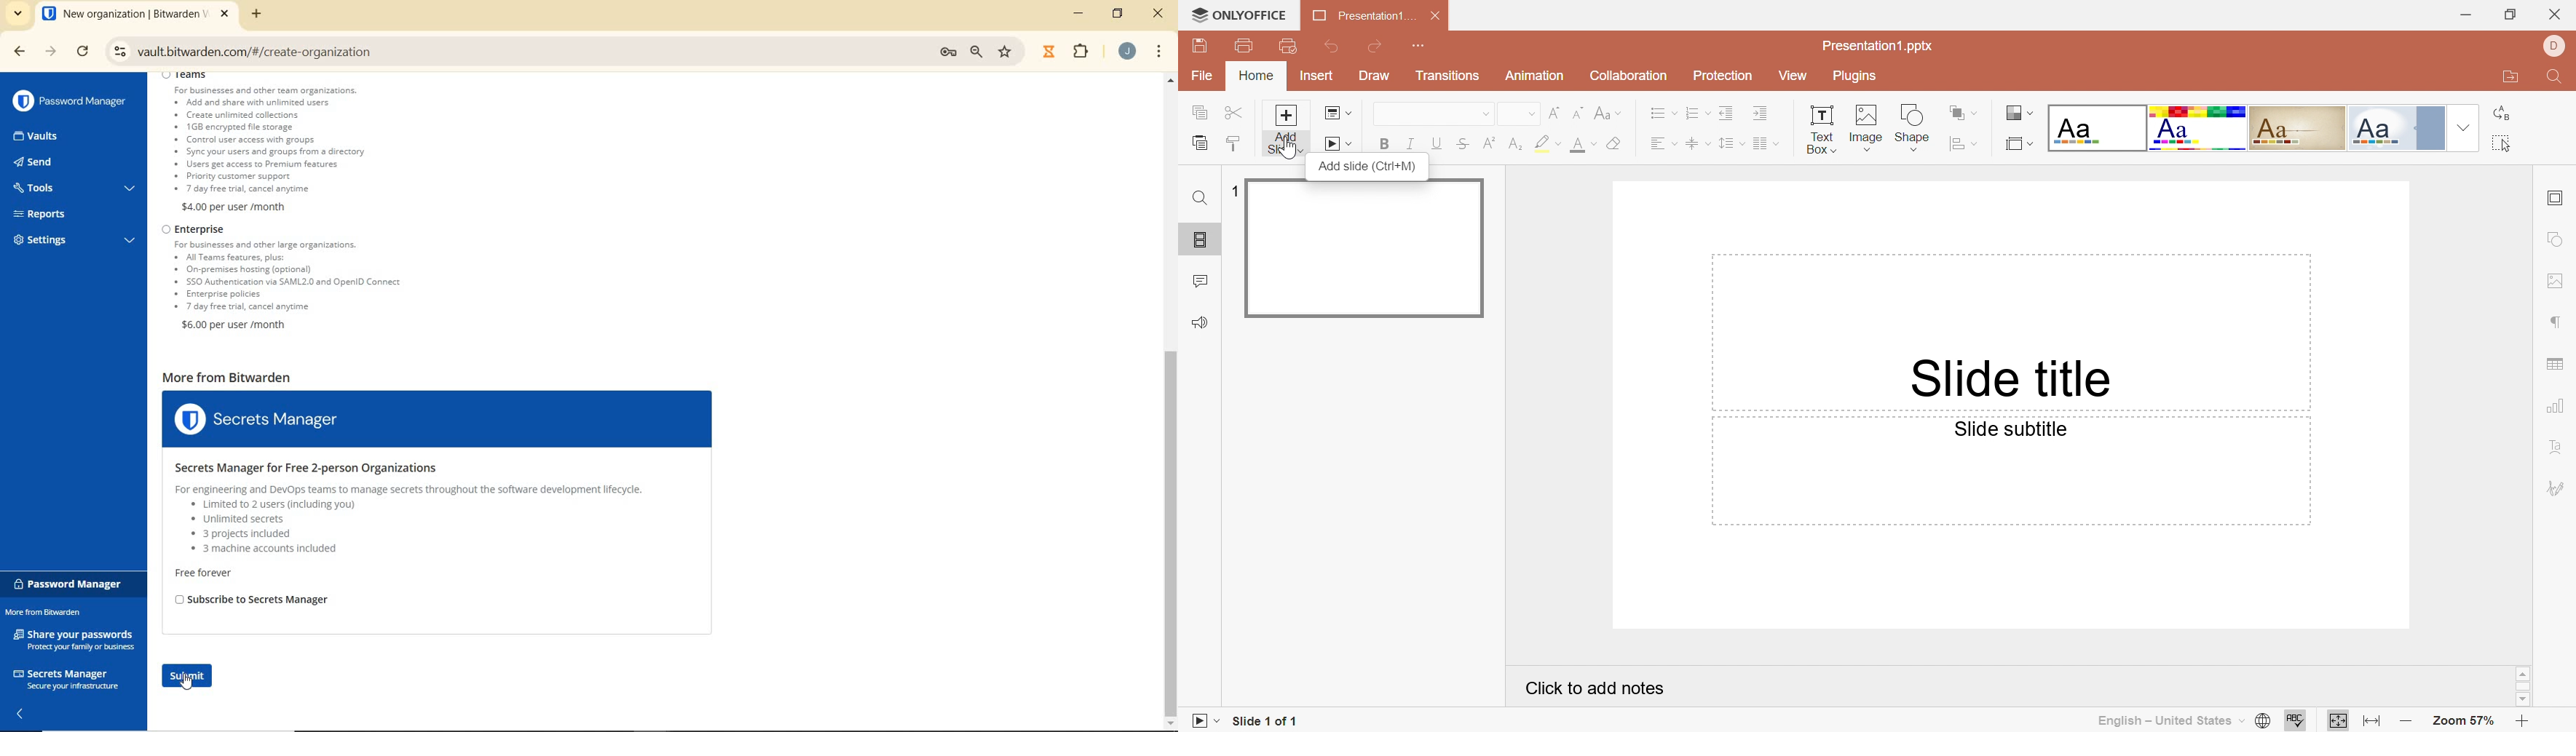 The width and height of the screenshot is (2576, 756). What do you see at coordinates (1437, 16) in the screenshot?
I see `Close` at bounding box center [1437, 16].